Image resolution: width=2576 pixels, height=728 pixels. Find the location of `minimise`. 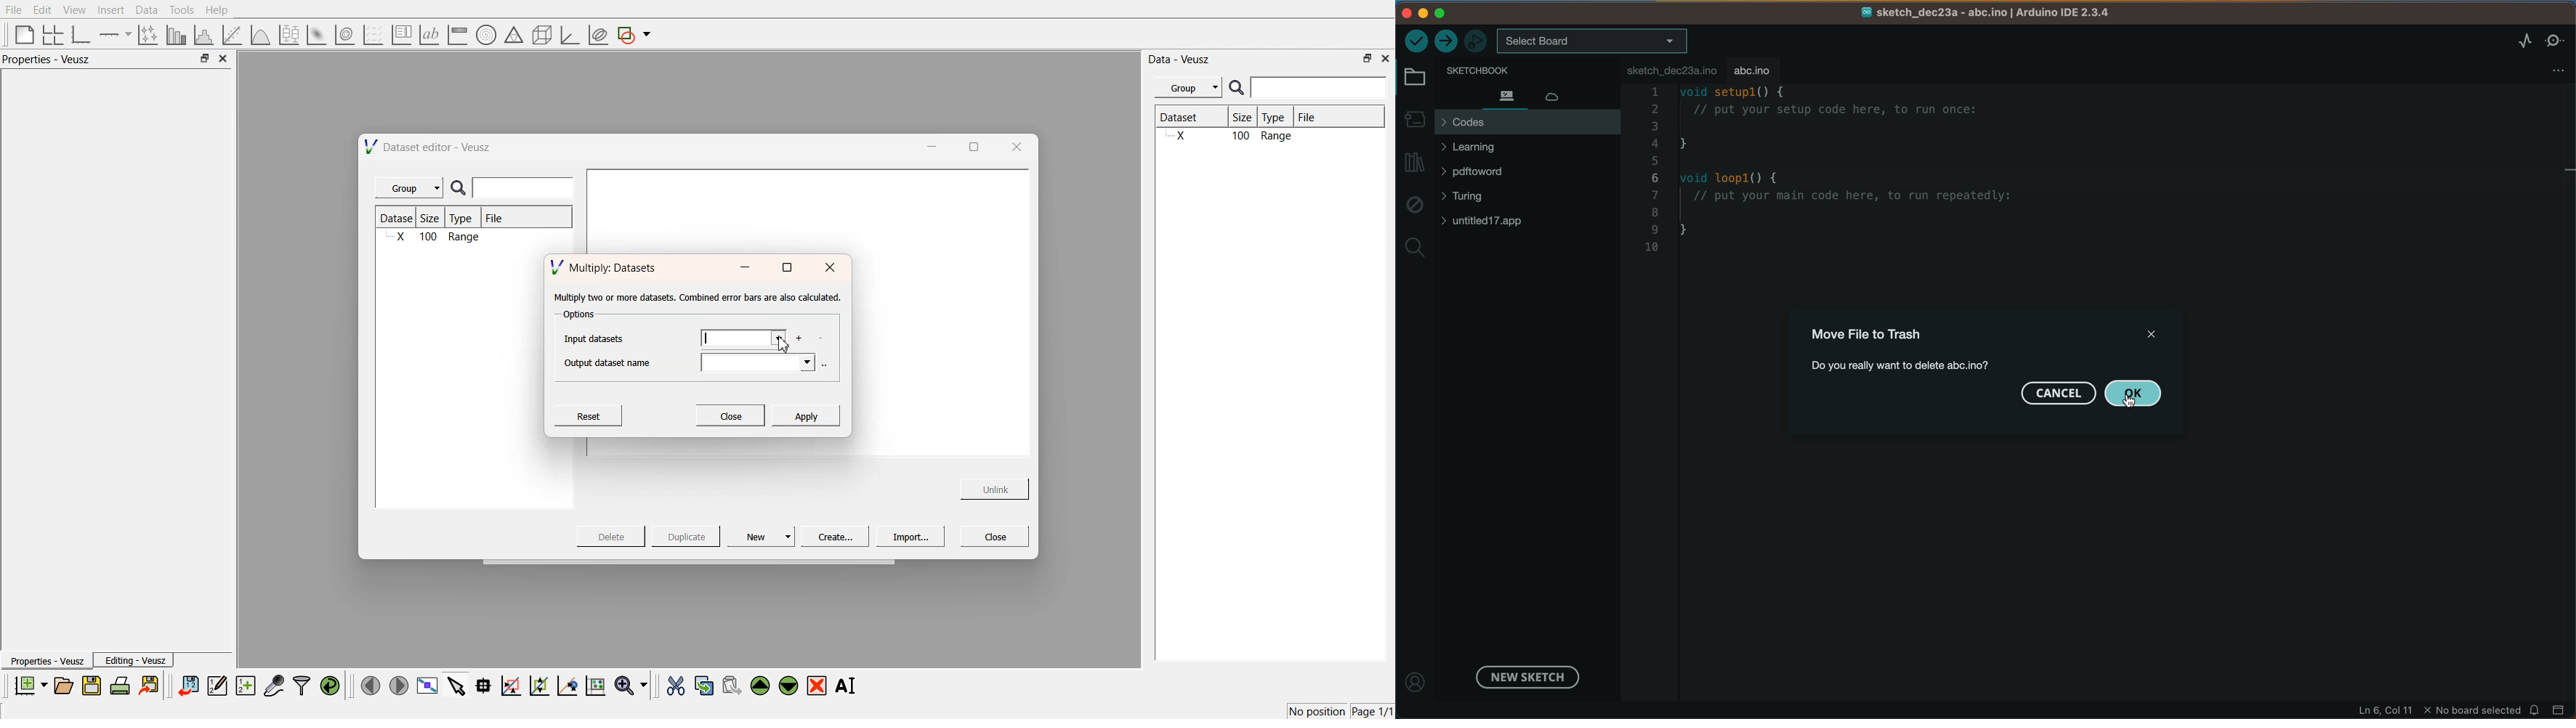

minimise is located at coordinates (928, 145).